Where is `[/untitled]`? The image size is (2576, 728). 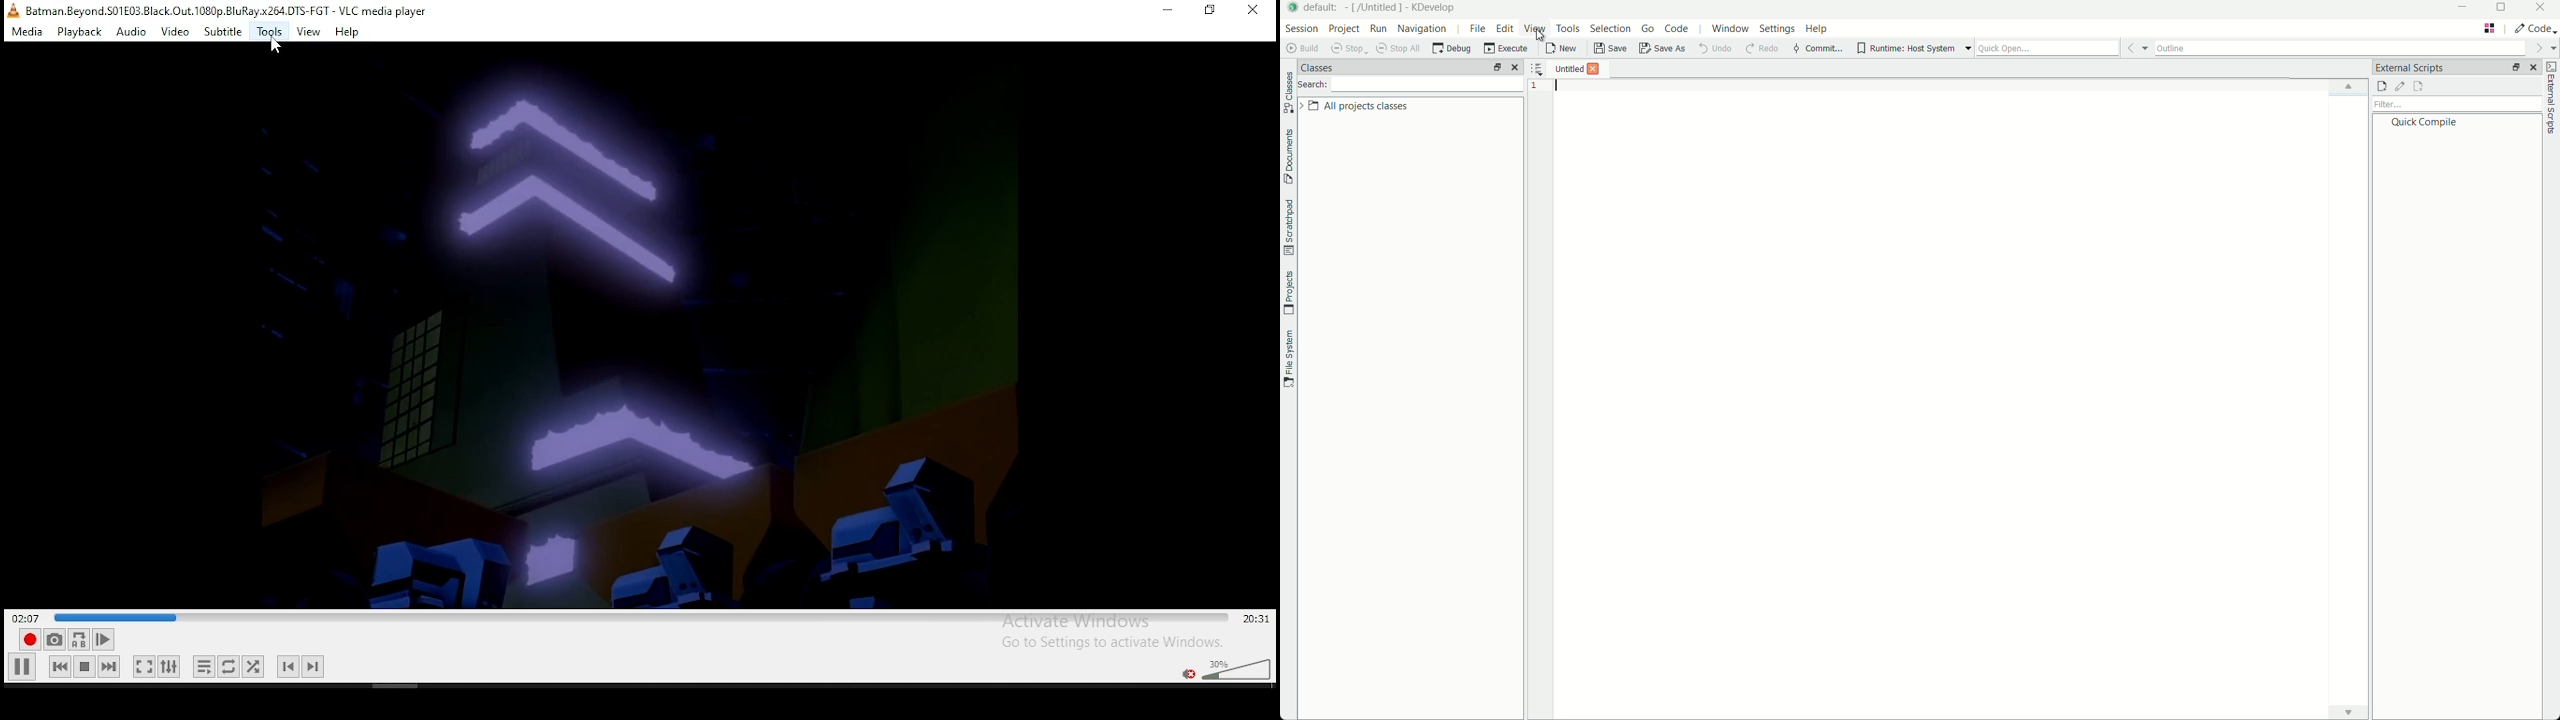
[/untitled] is located at coordinates (1373, 8).